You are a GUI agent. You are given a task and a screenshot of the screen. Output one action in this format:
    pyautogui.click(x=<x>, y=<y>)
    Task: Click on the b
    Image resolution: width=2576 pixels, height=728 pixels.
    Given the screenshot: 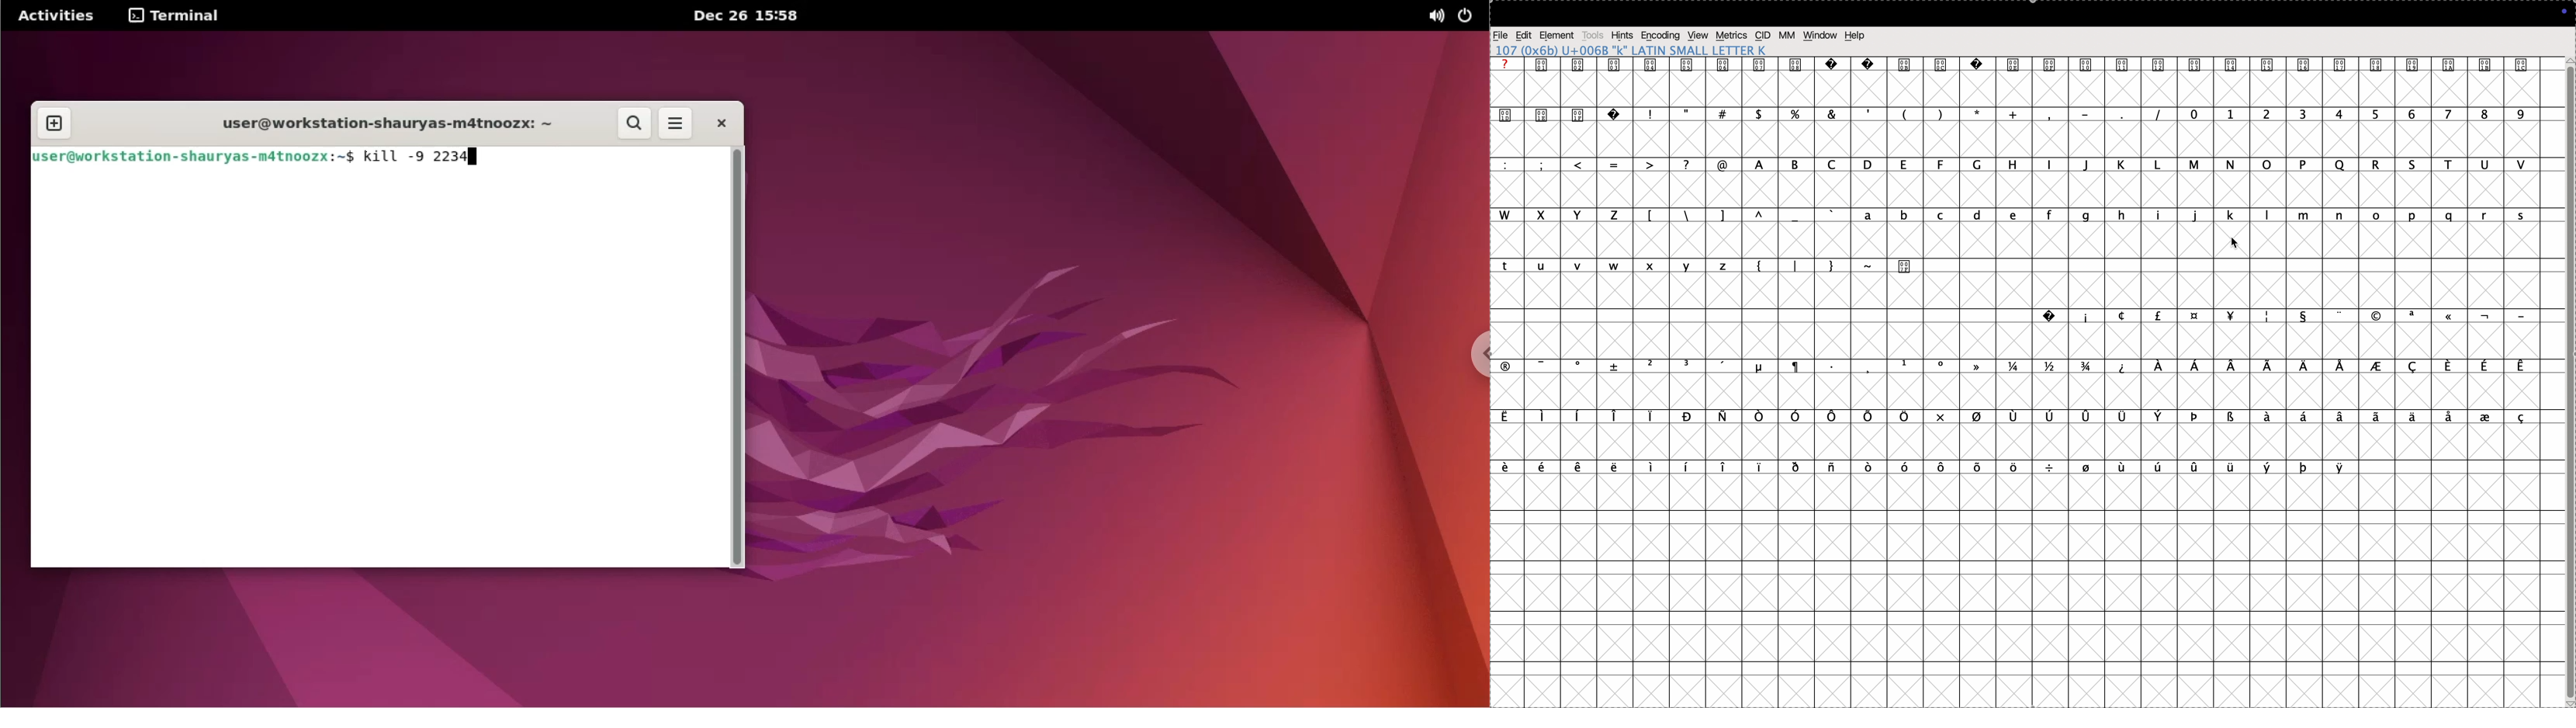 What is the action you would take?
    pyautogui.click(x=1793, y=165)
    